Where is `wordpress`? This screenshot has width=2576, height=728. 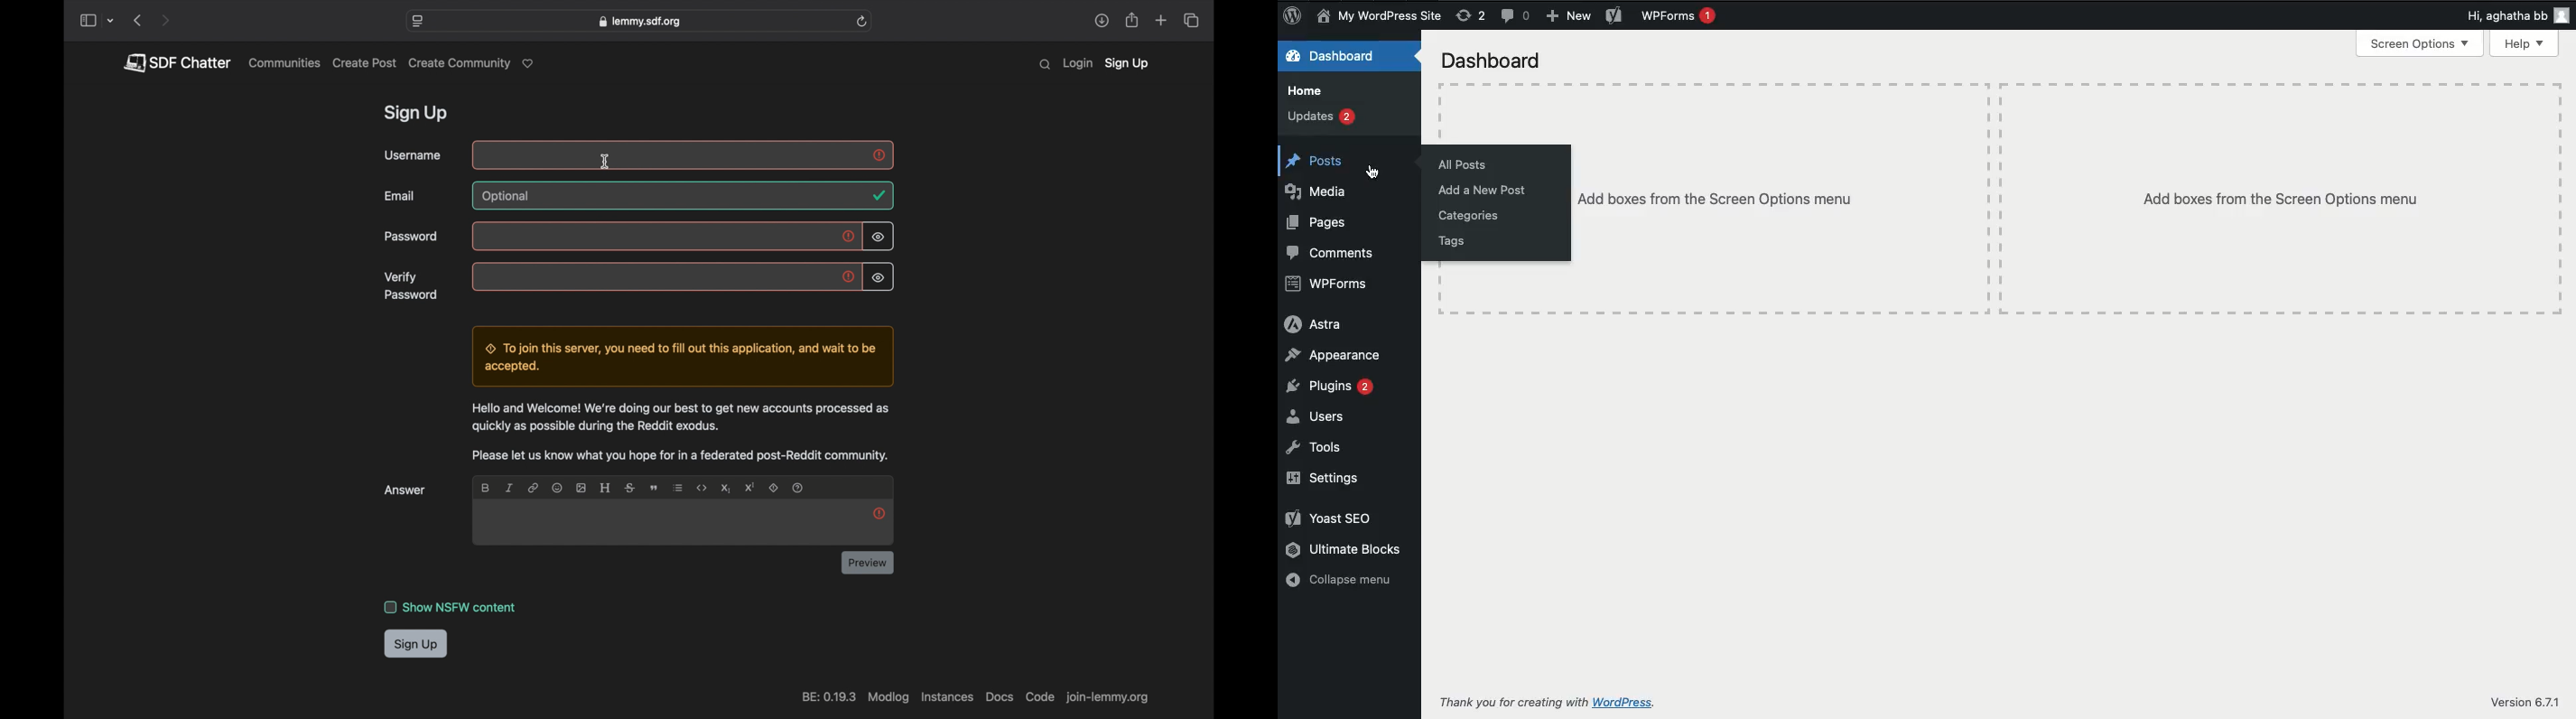
wordpress is located at coordinates (1627, 702).